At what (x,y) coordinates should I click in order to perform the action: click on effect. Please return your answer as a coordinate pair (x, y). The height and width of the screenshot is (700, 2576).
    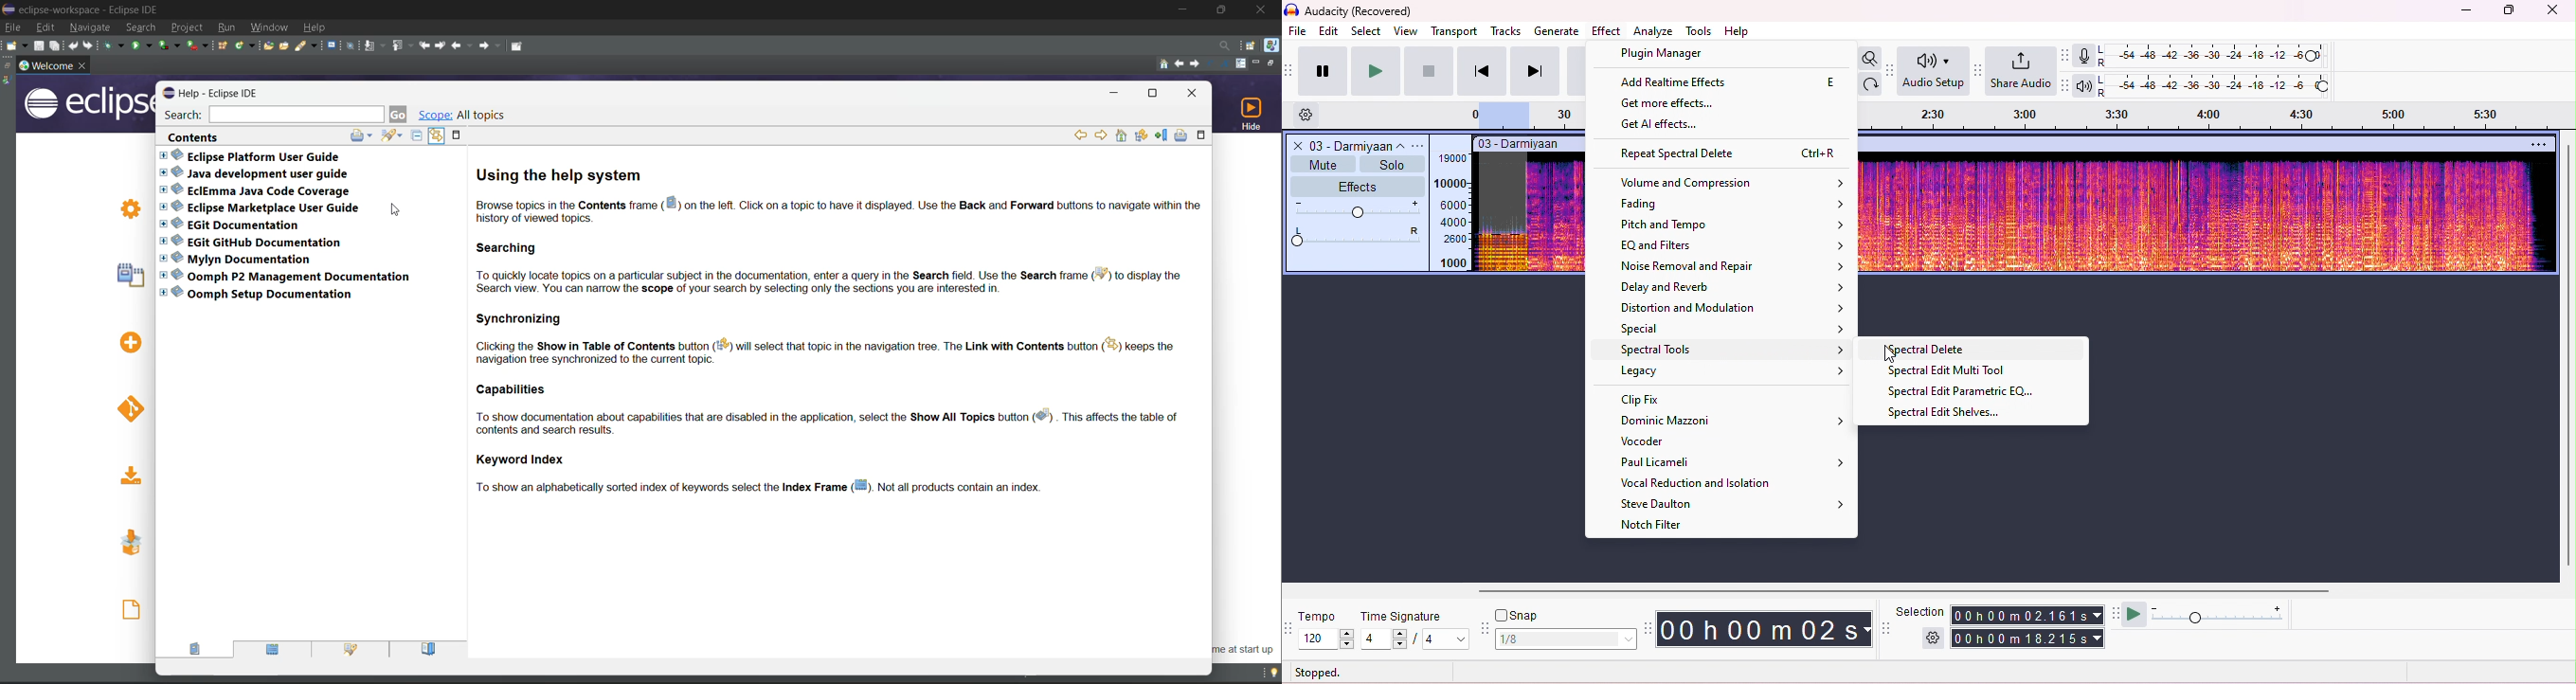
    Looking at the image, I should click on (1607, 30).